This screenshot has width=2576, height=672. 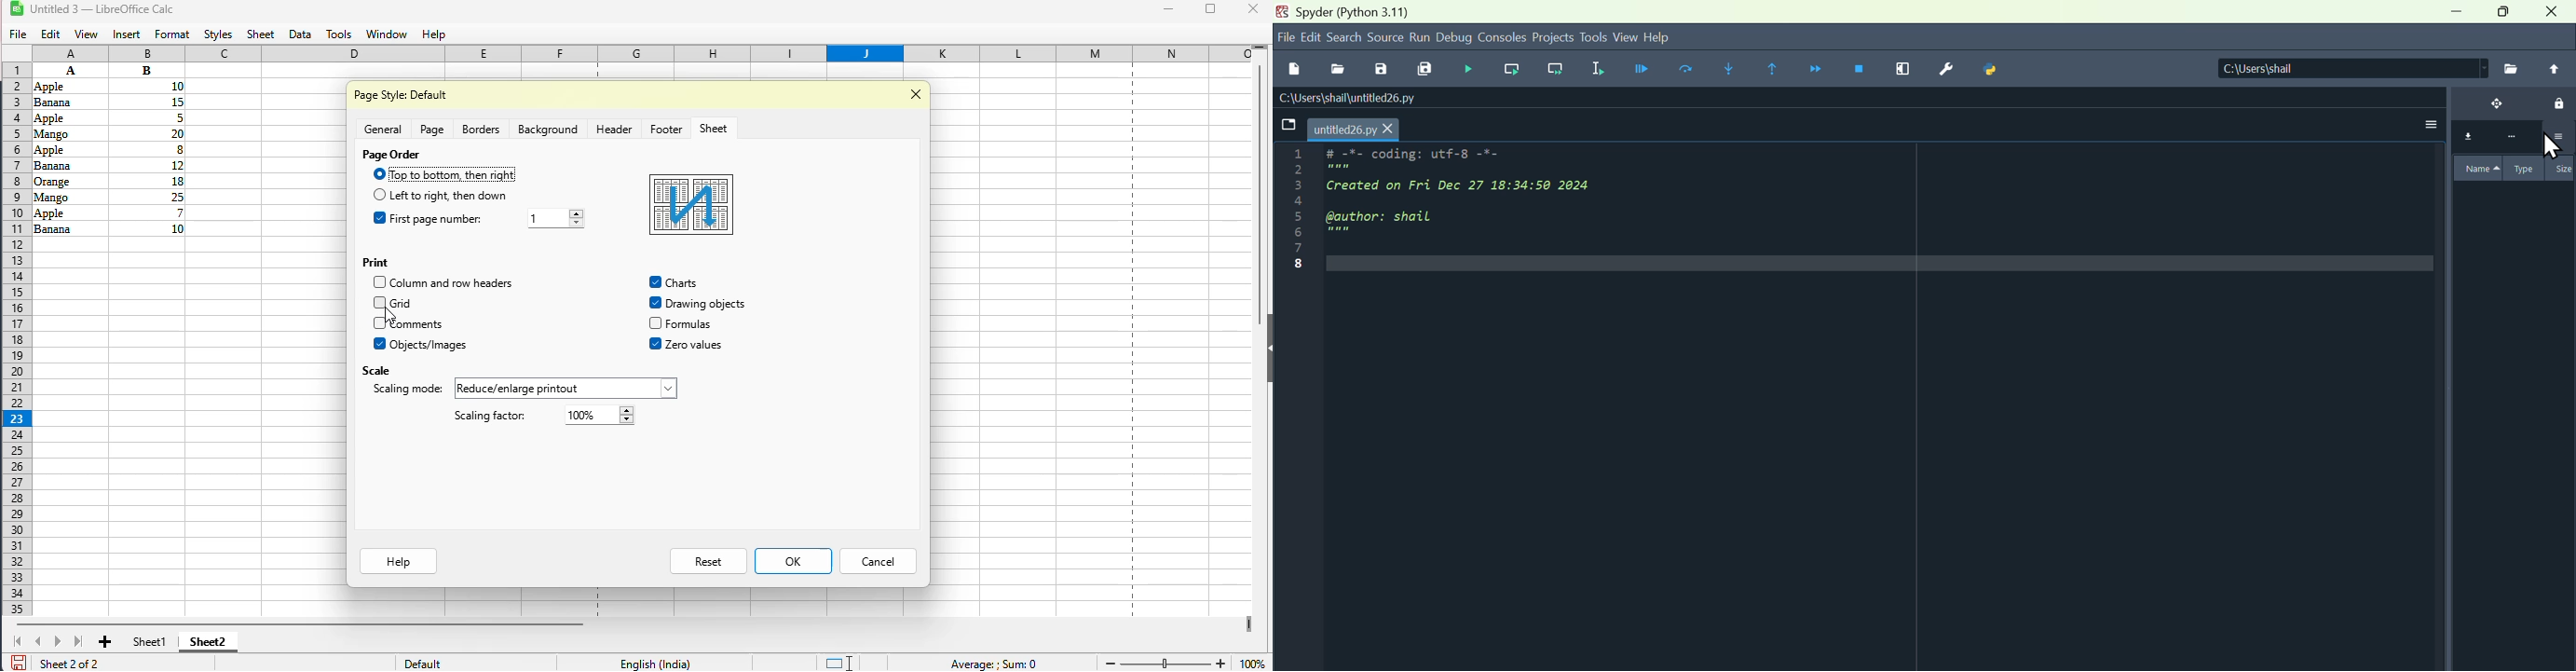 What do you see at coordinates (18, 641) in the screenshot?
I see `scroll to first sheet` at bounding box center [18, 641].